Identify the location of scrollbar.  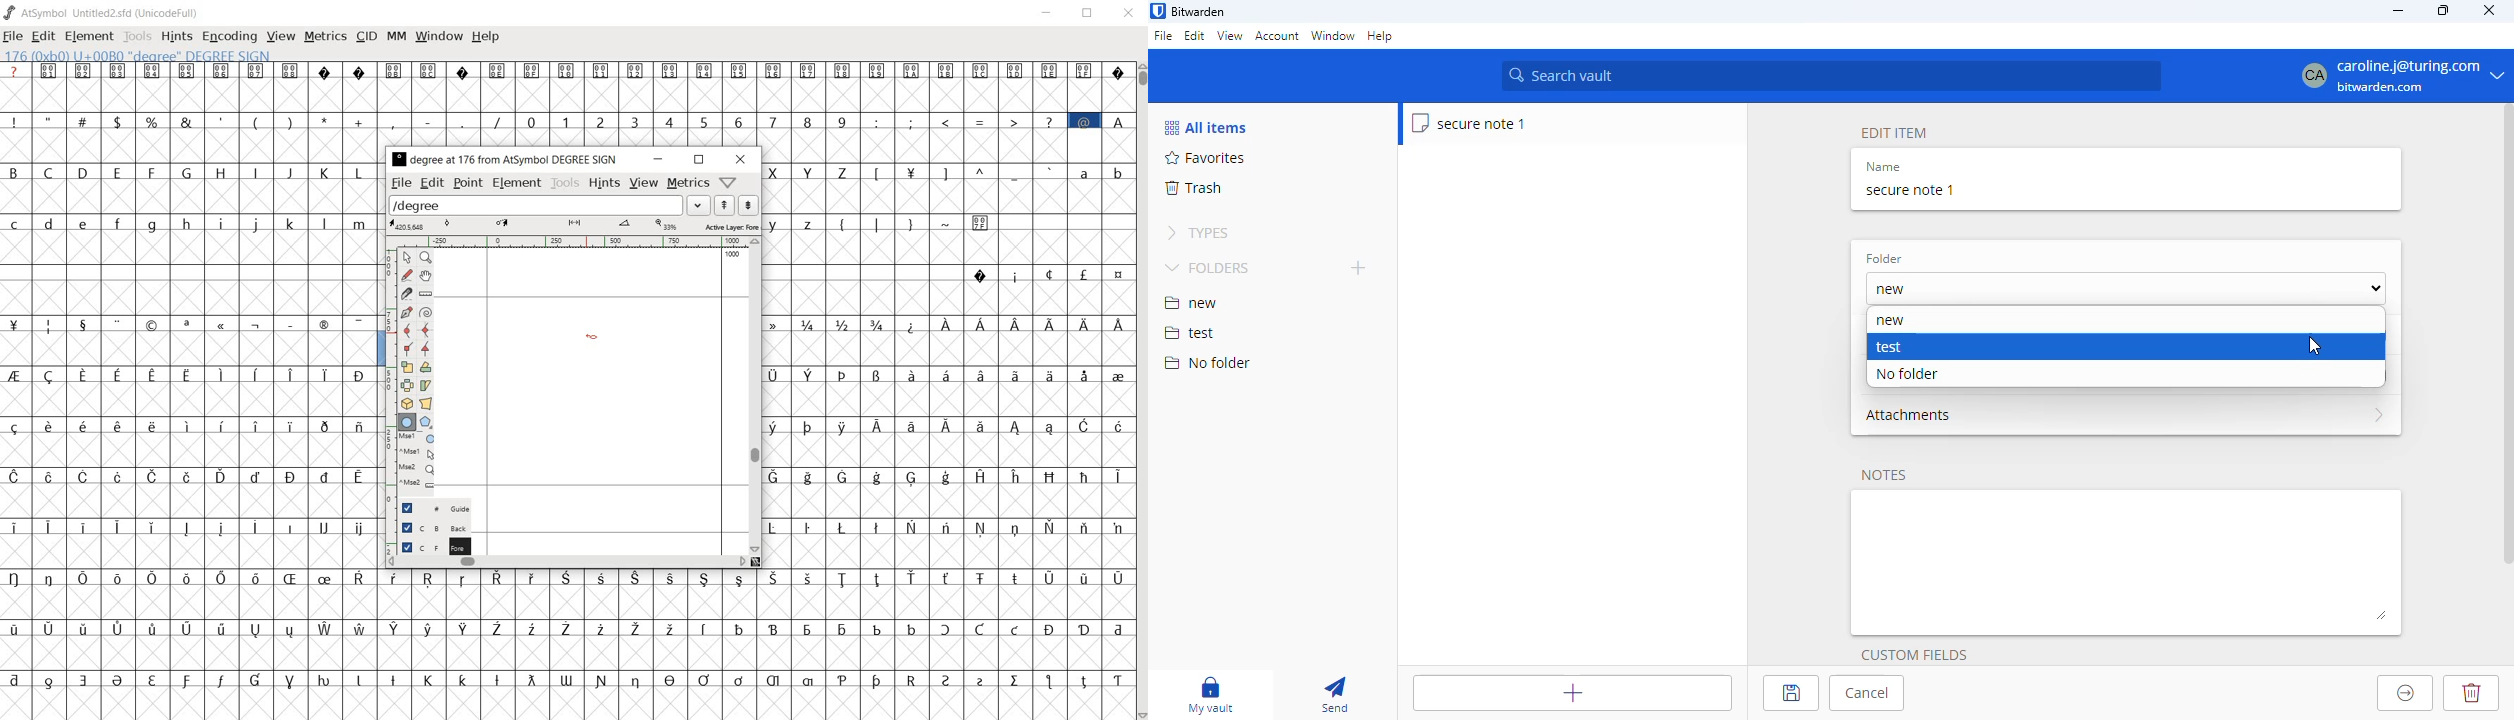
(566, 563).